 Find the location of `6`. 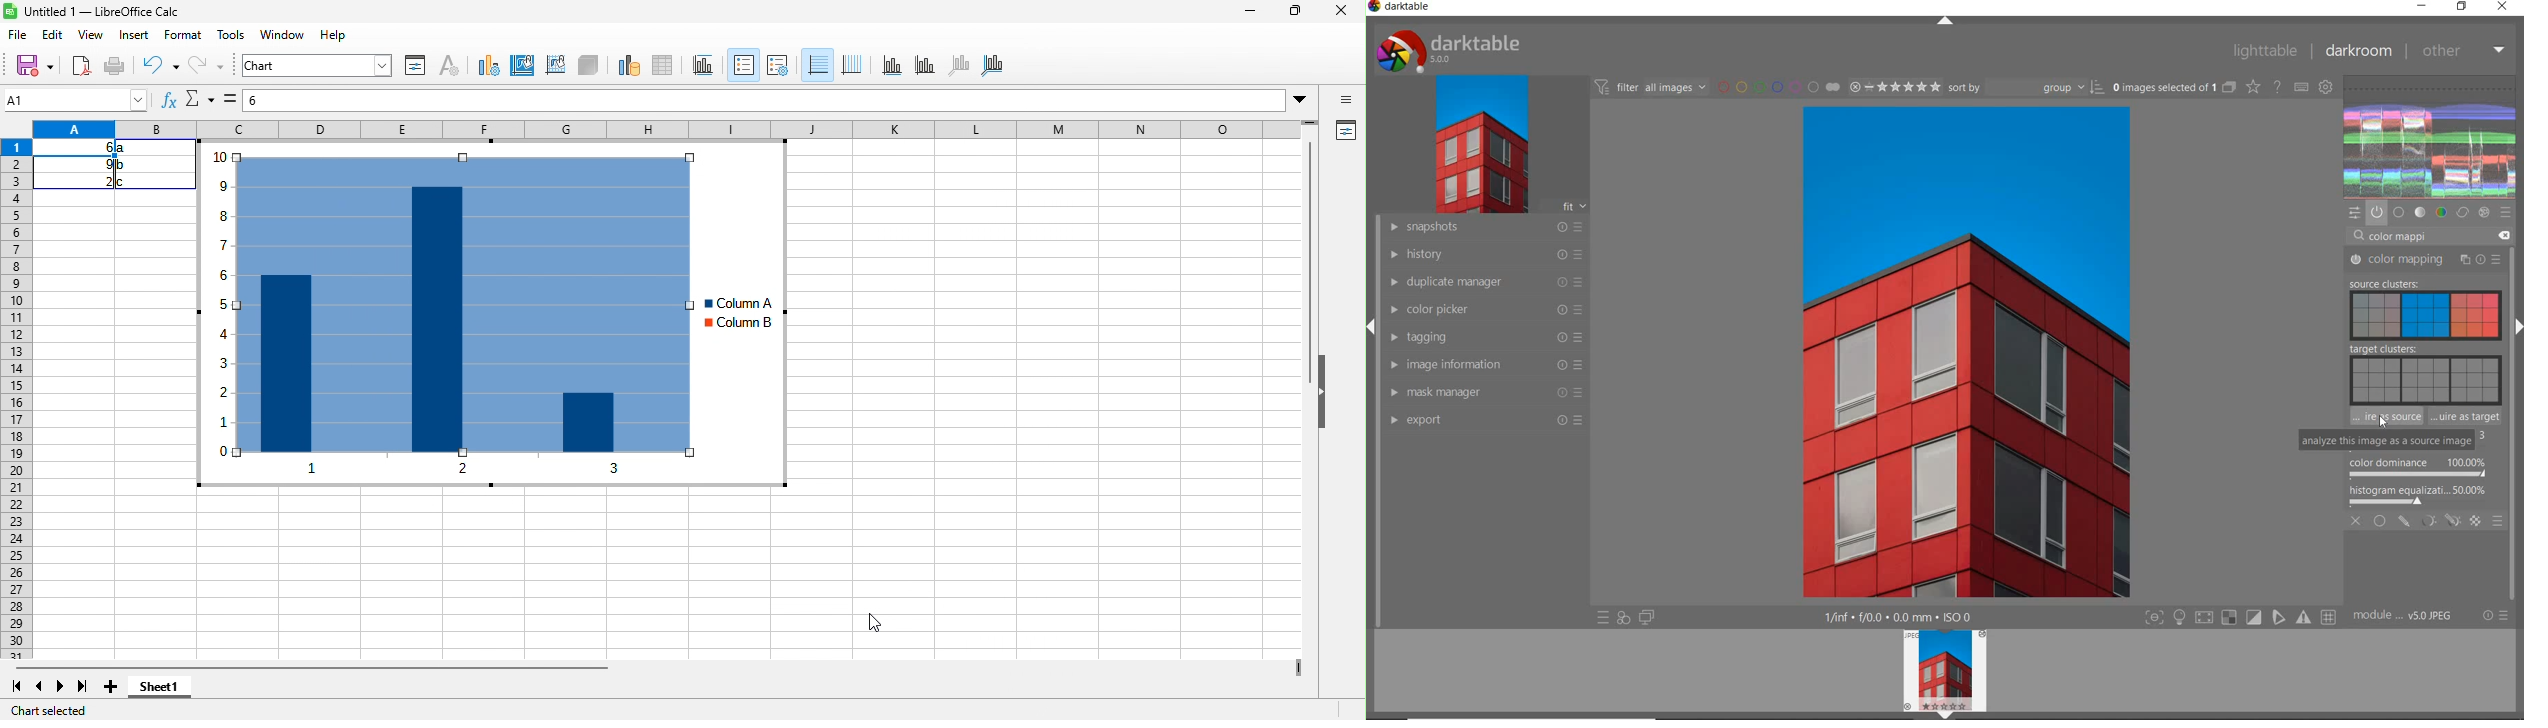

6 is located at coordinates (99, 147).